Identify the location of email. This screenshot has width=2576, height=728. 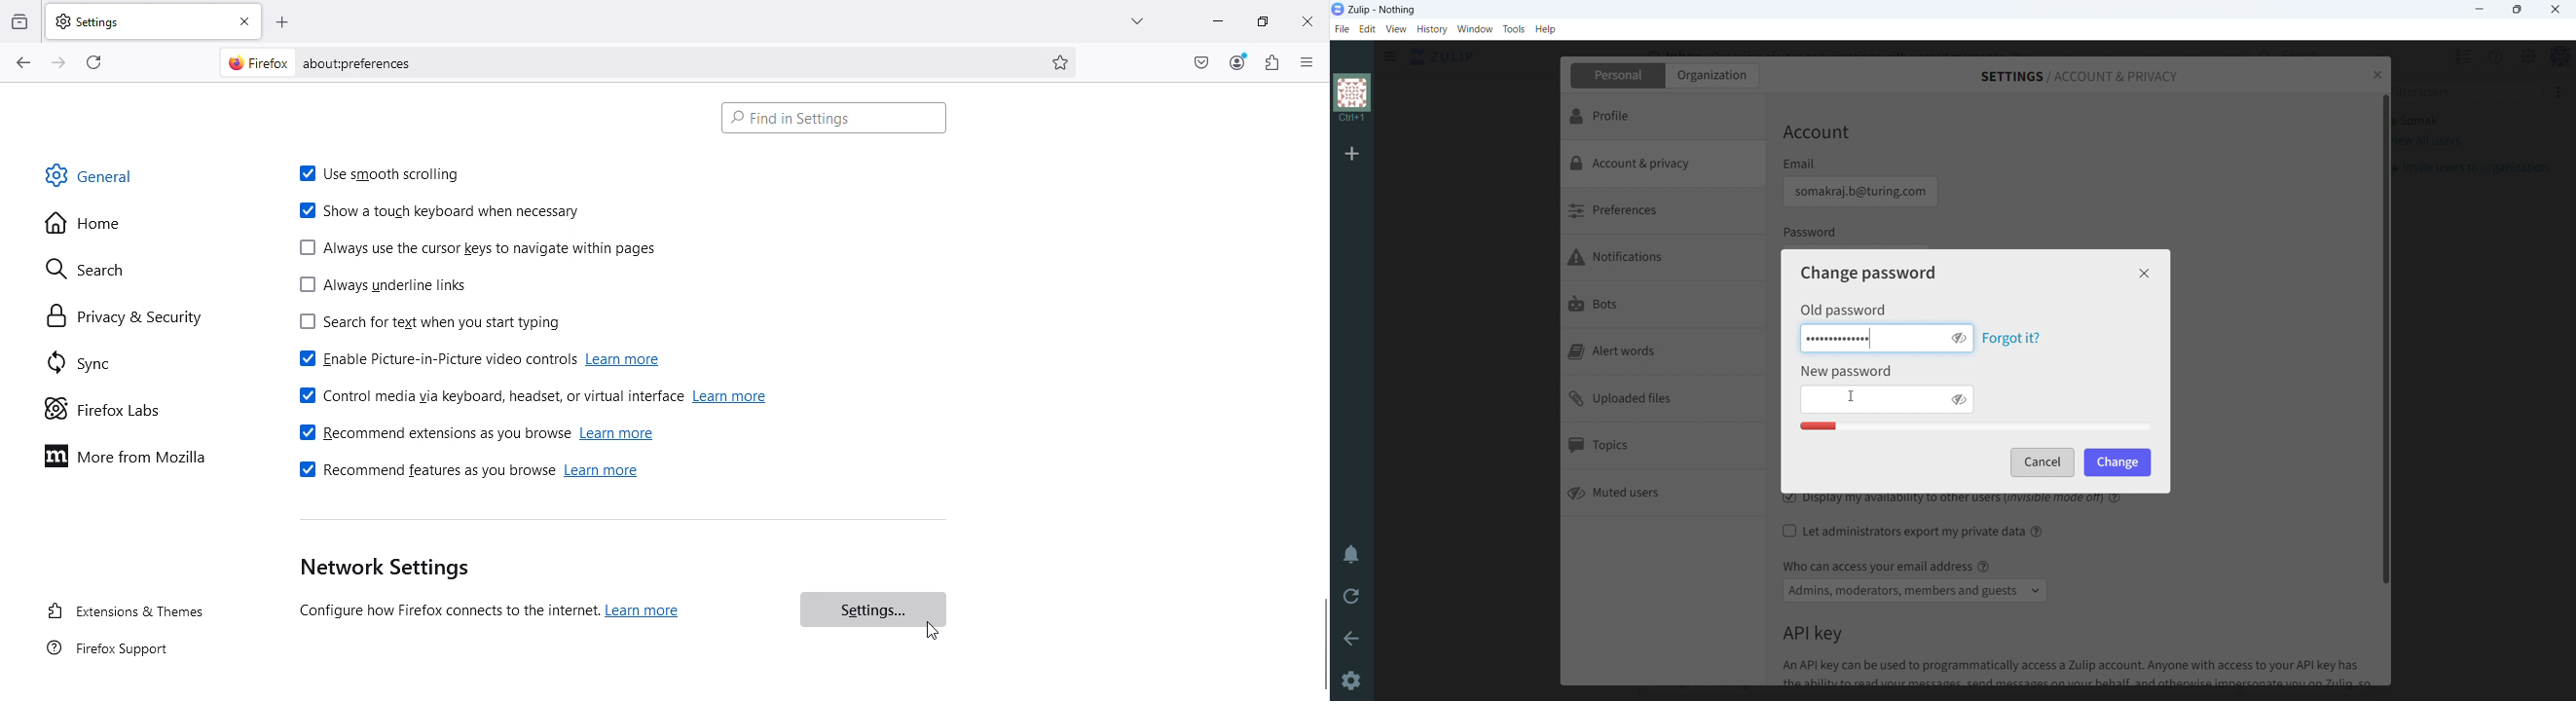
(1859, 191).